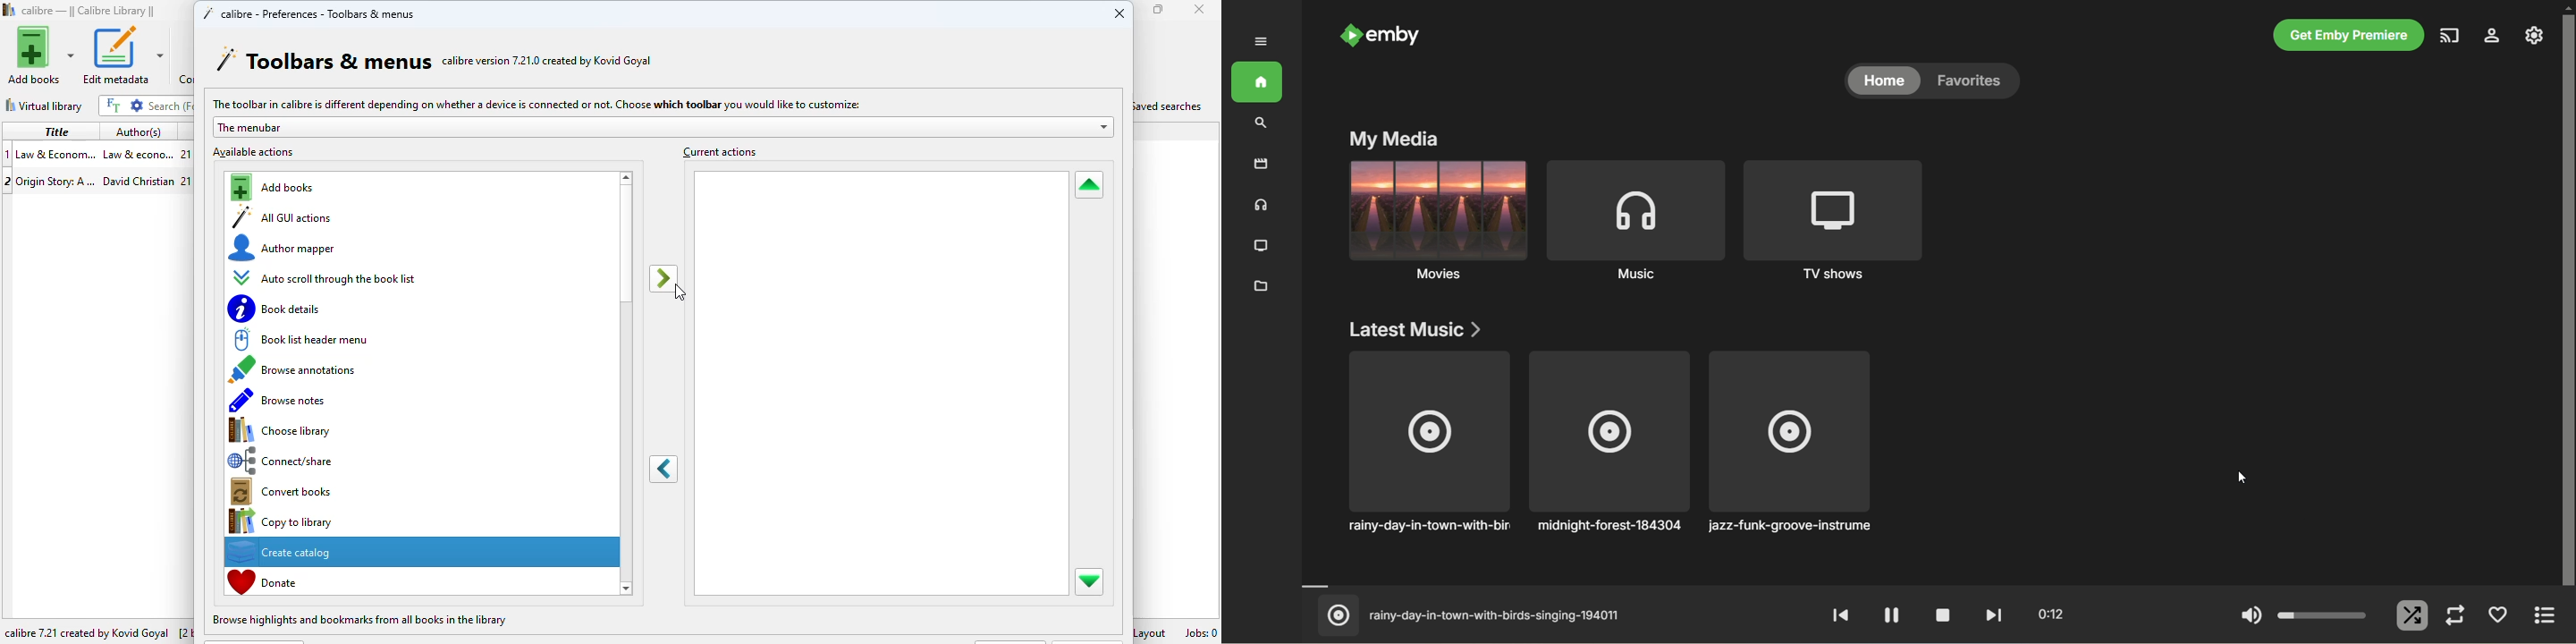 The height and width of the screenshot is (644, 2576). I want to click on convert books, so click(285, 493).